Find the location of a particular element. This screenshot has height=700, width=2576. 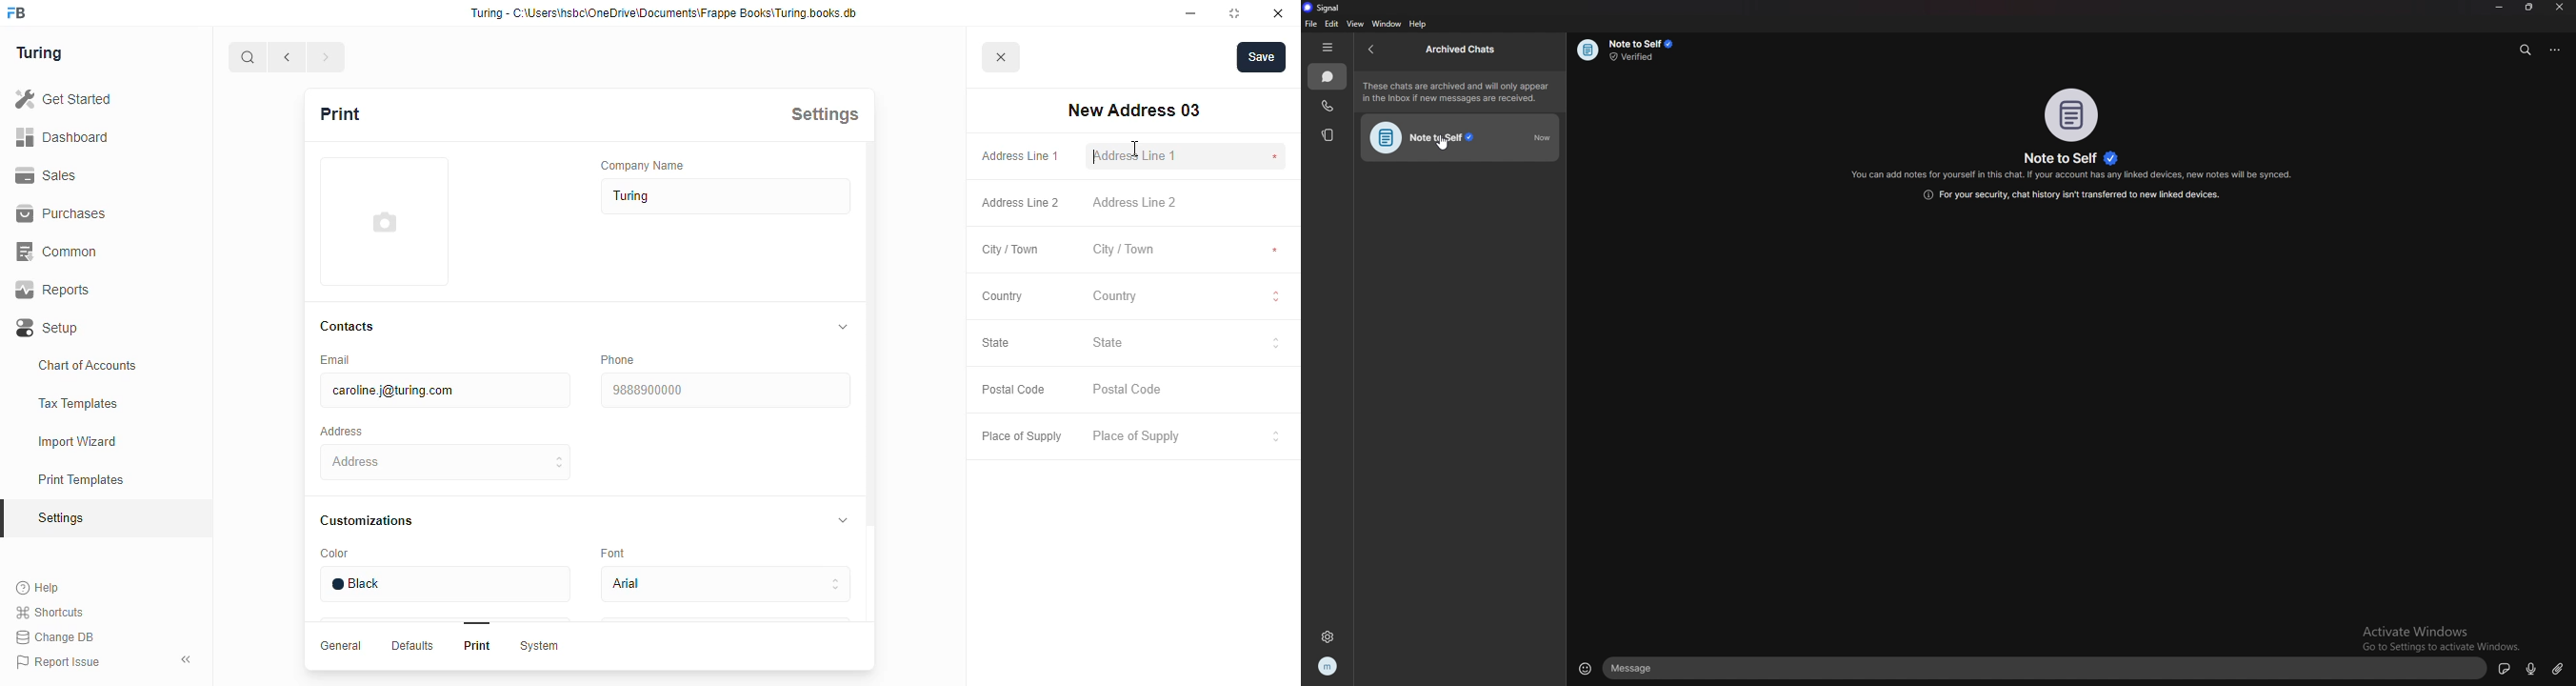

text box is located at coordinates (2048, 668).